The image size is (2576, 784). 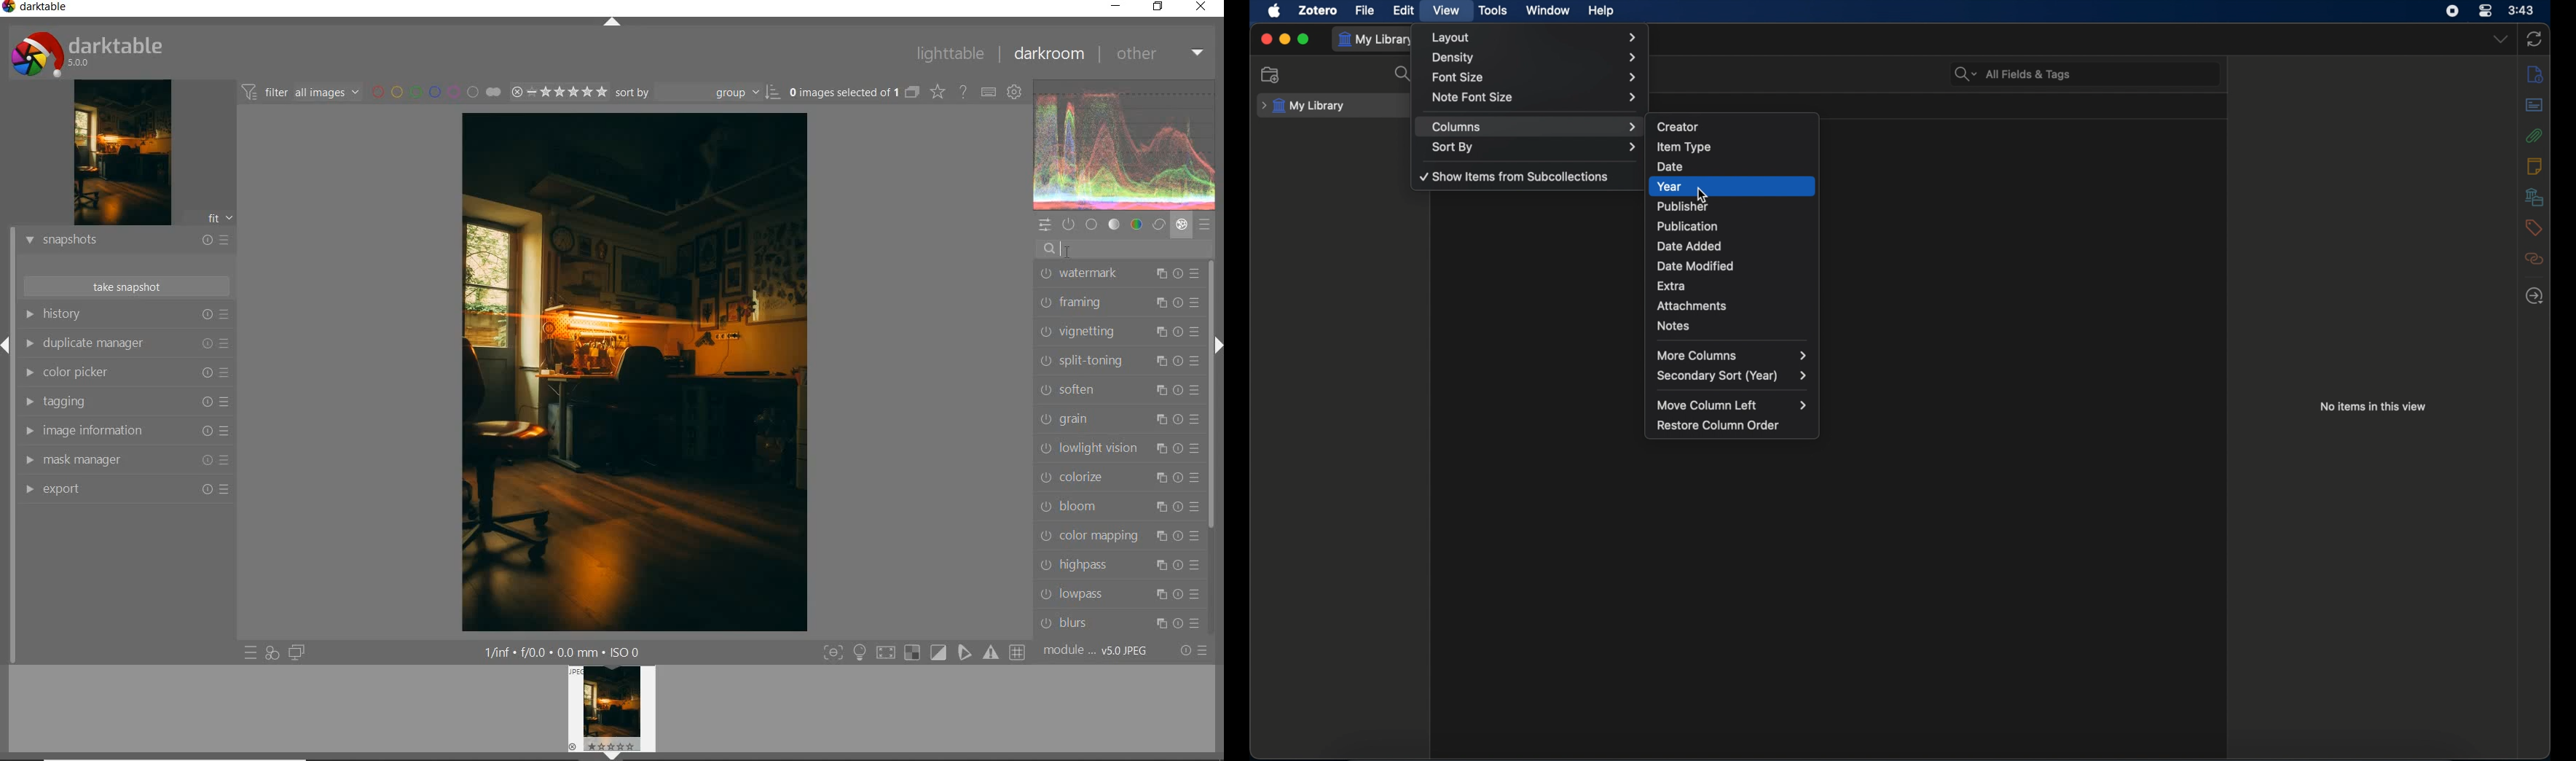 What do you see at coordinates (126, 242) in the screenshot?
I see `snapshots` at bounding box center [126, 242].